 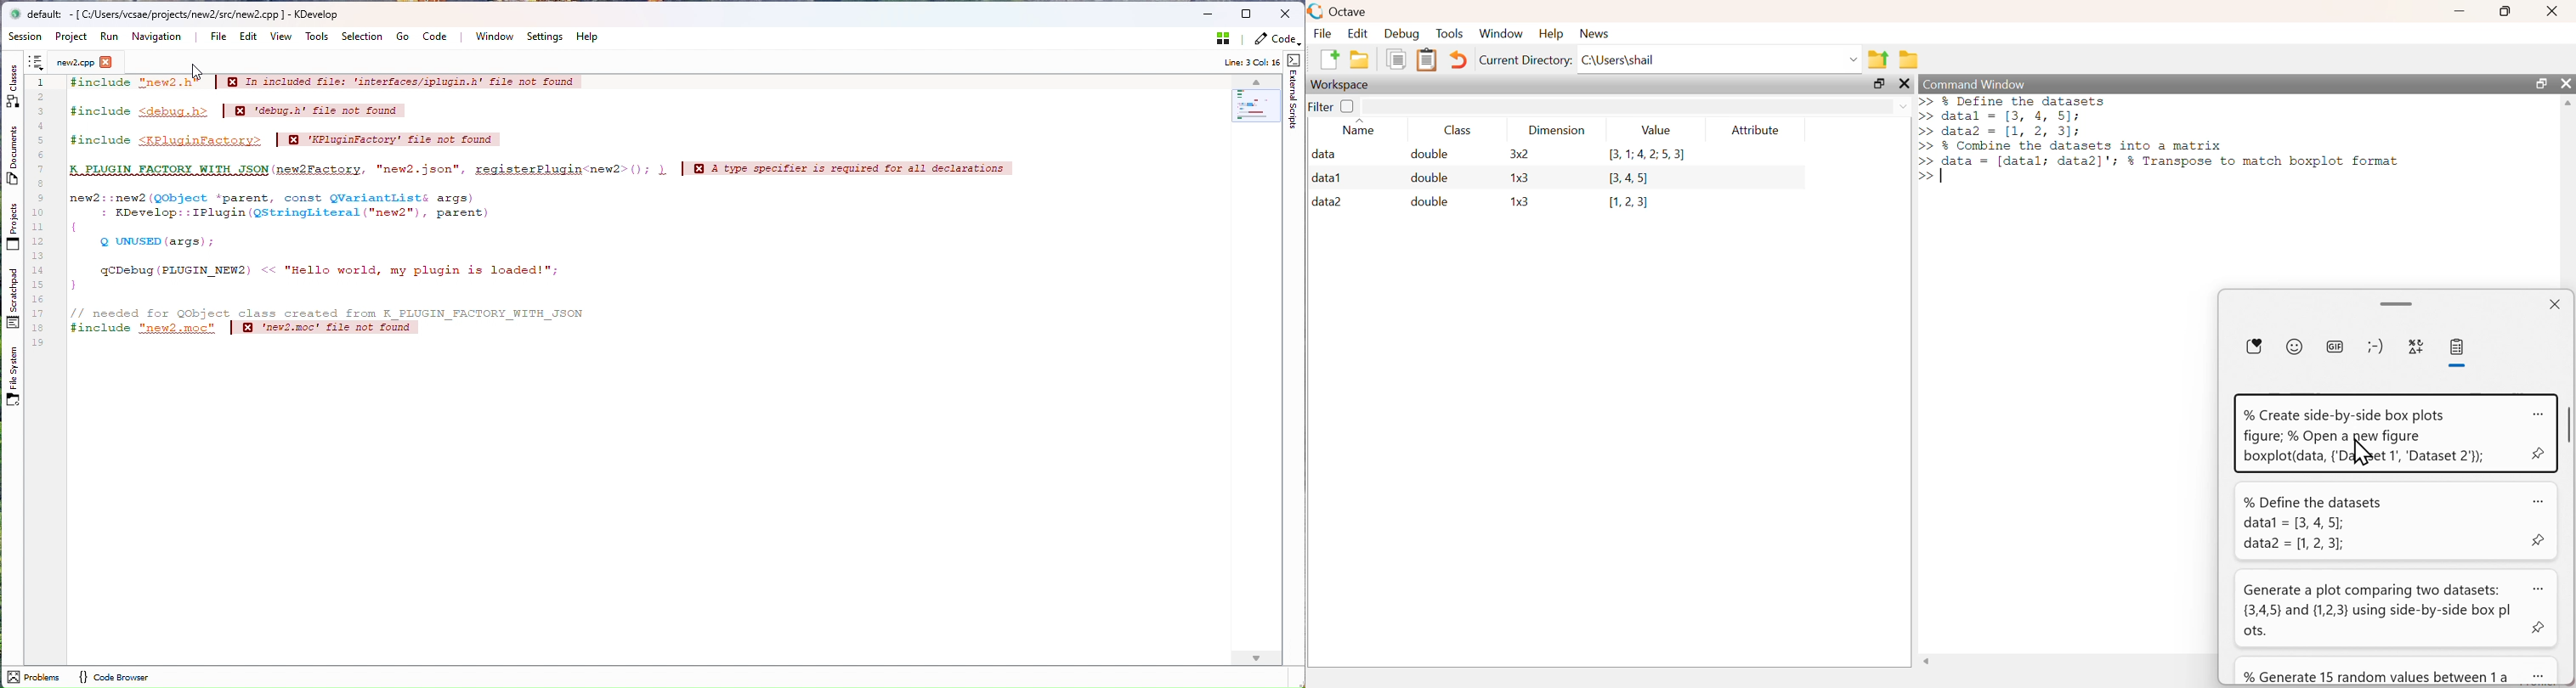 I want to click on Value, so click(x=1661, y=130).